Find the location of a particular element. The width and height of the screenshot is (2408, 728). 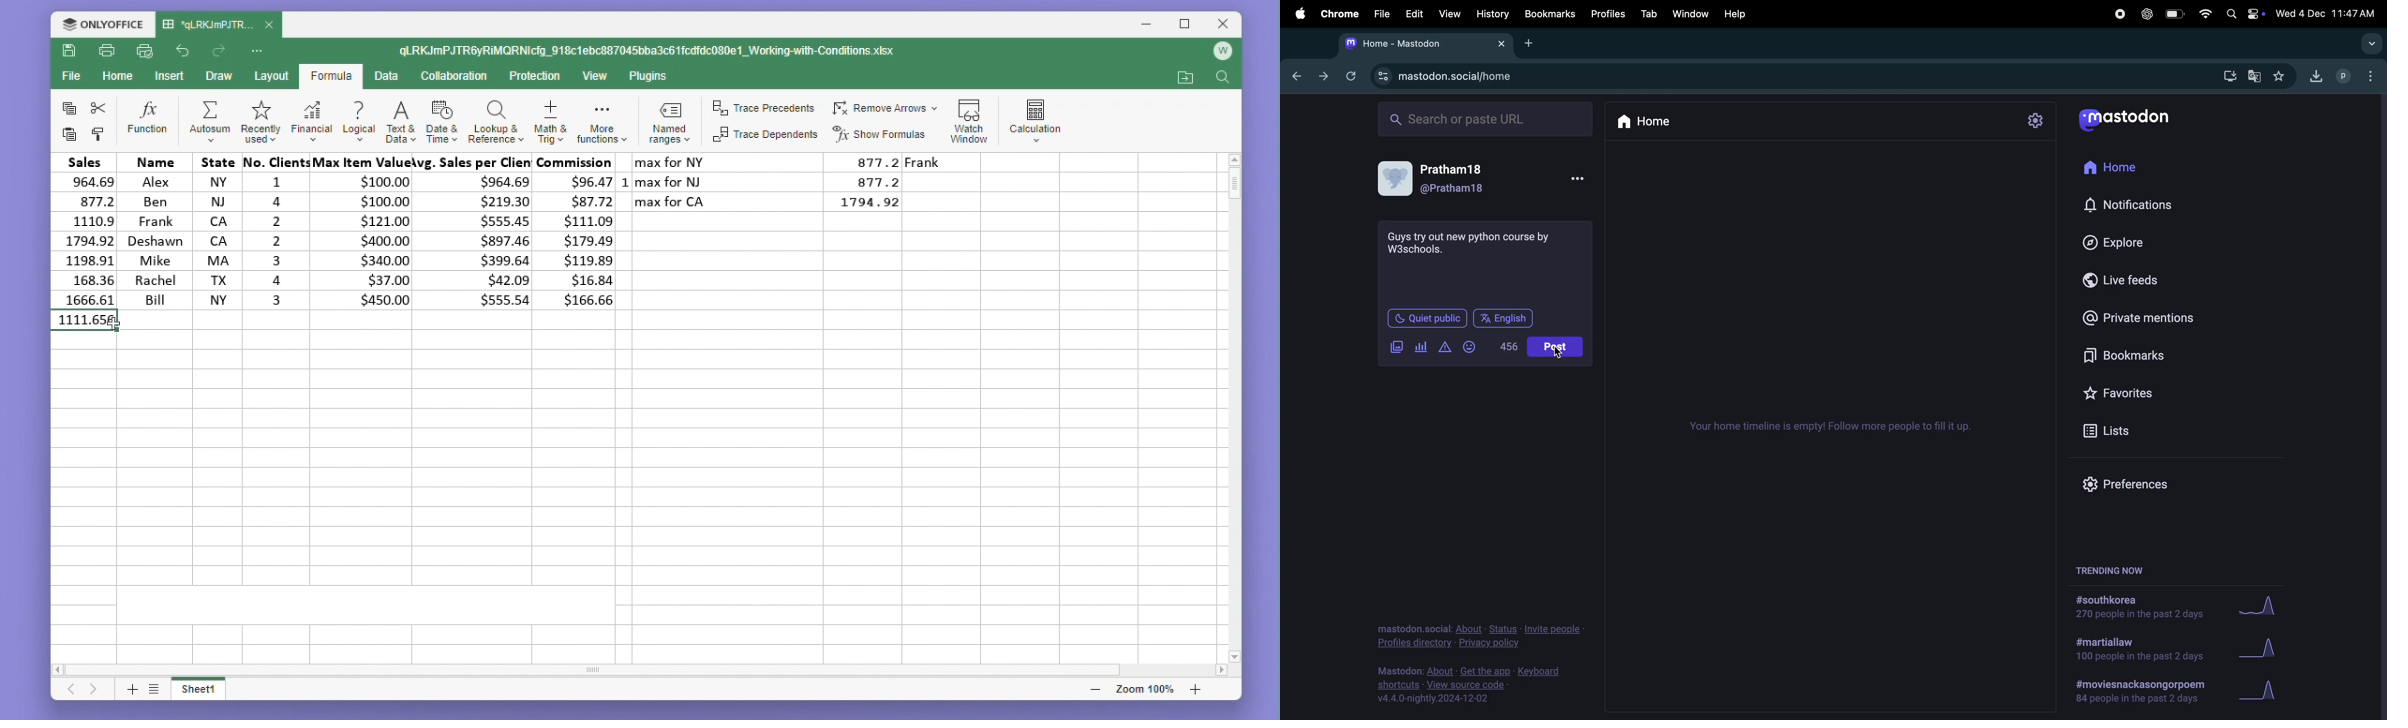

Draw is located at coordinates (218, 76).